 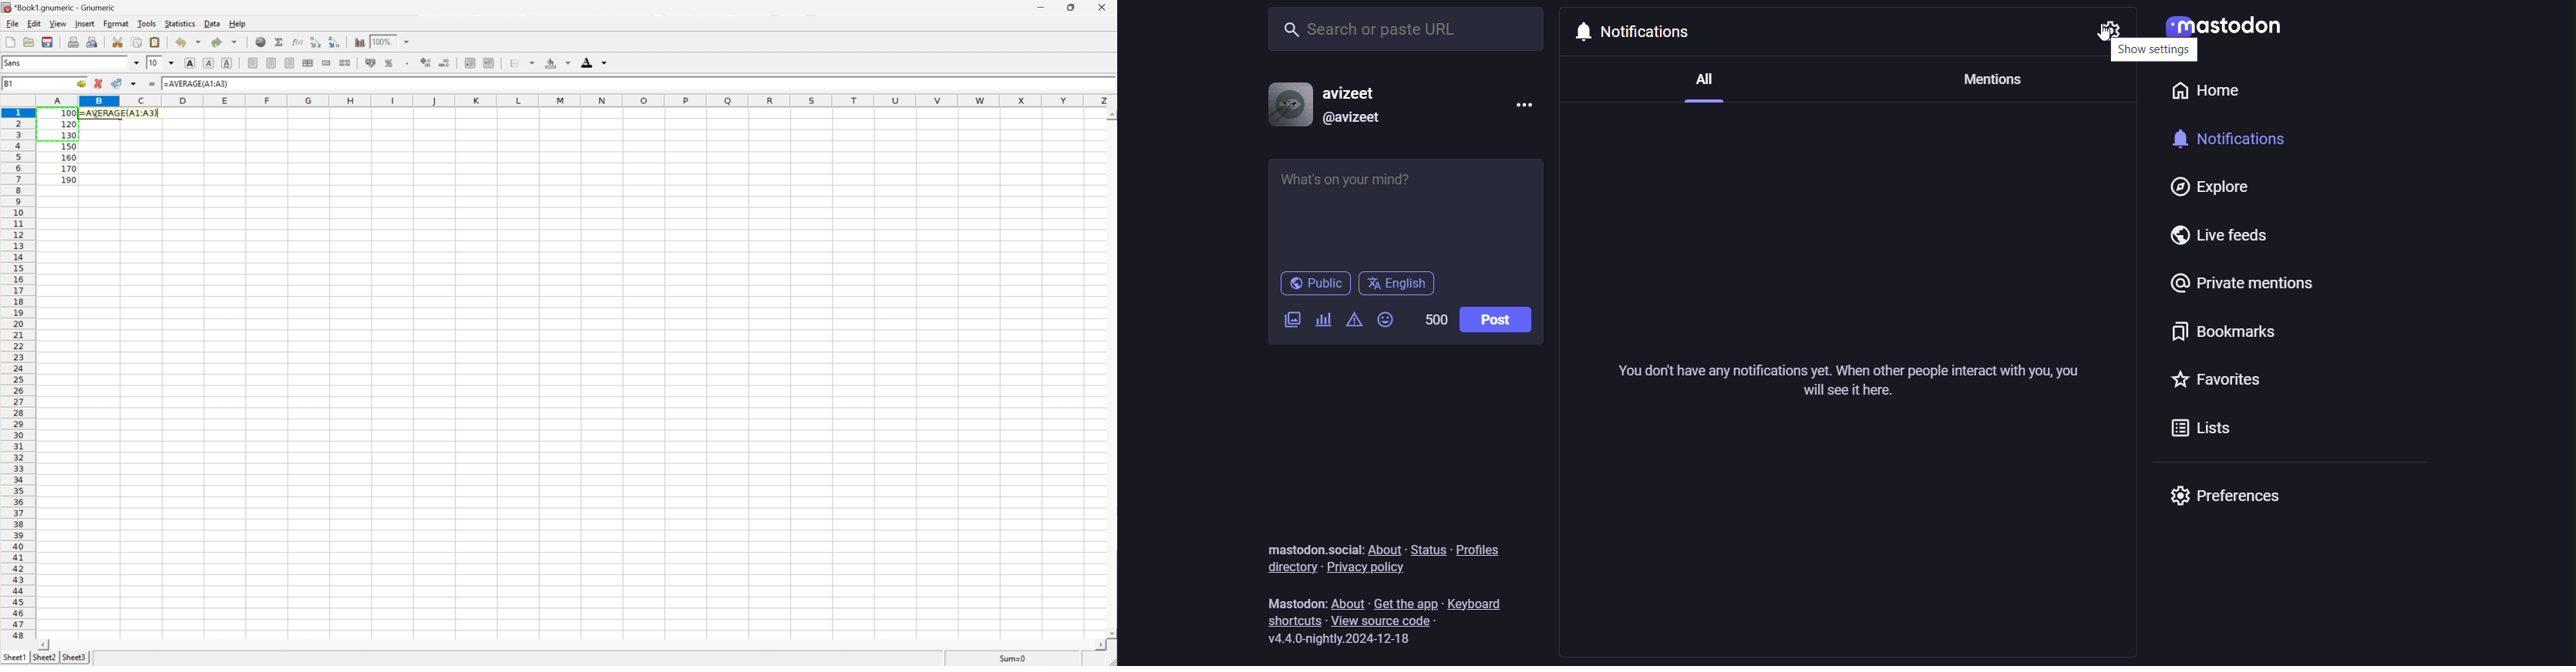 What do you see at coordinates (594, 62) in the screenshot?
I see `Foreground` at bounding box center [594, 62].